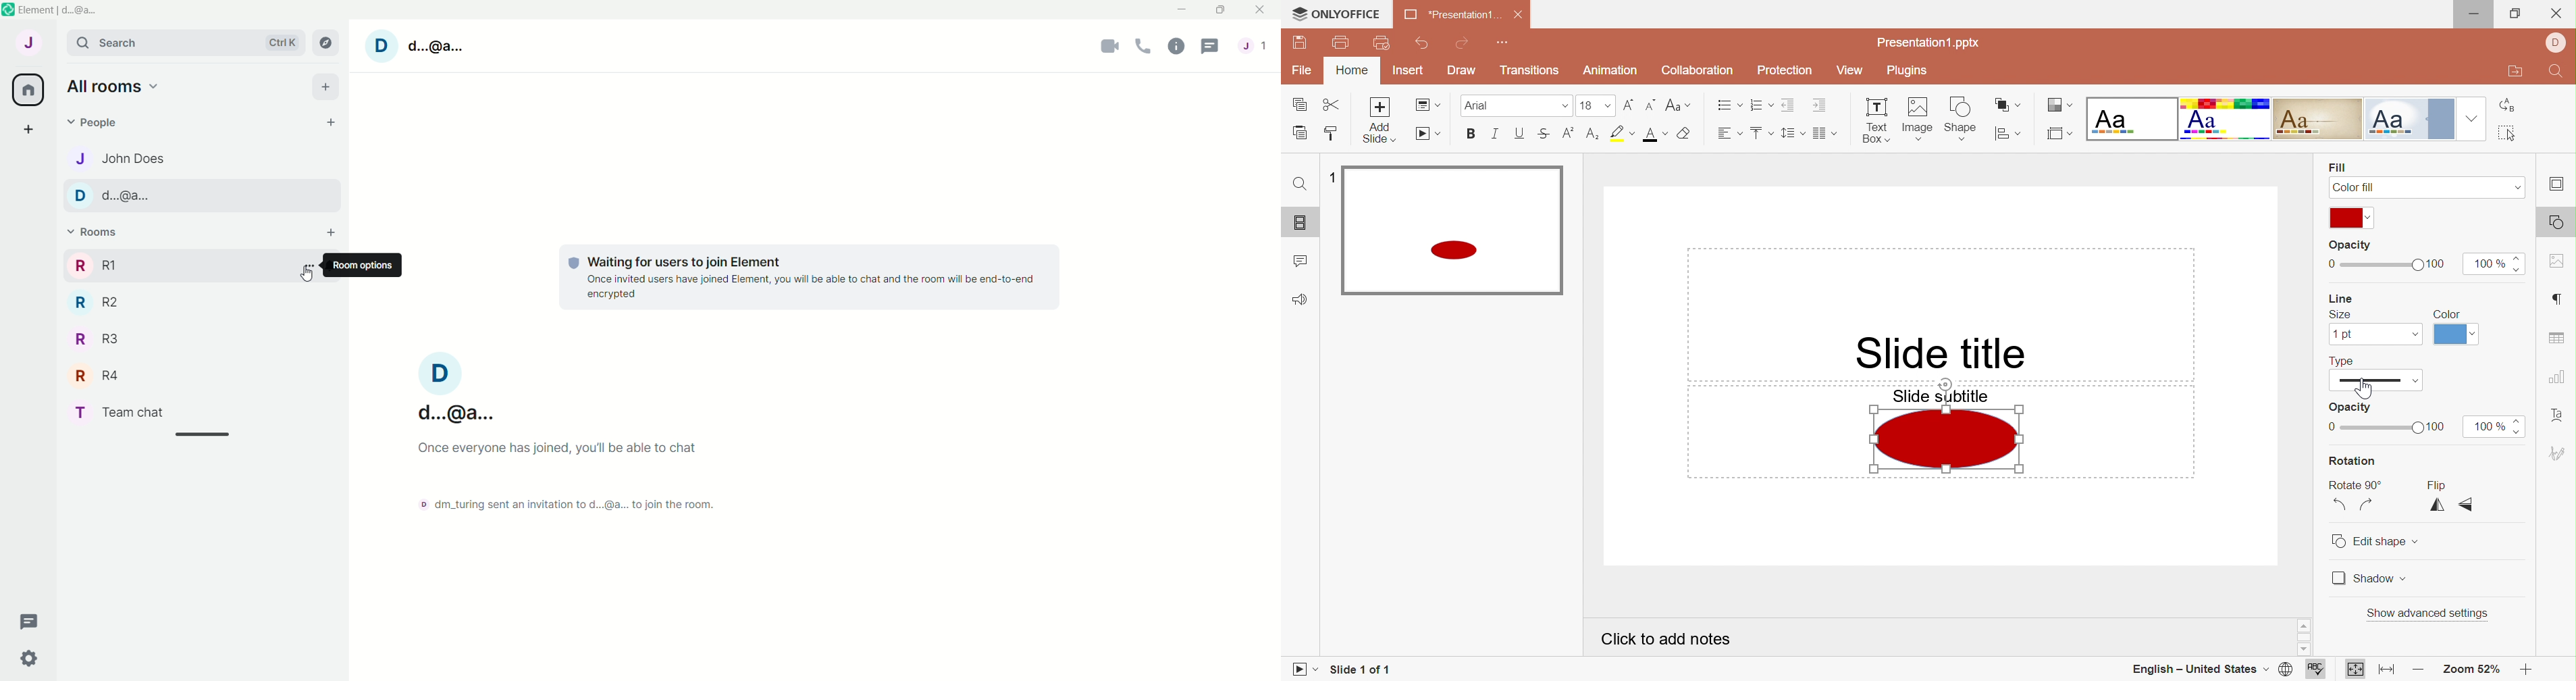 This screenshot has height=700, width=2576. I want to click on minimize, so click(1184, 11).